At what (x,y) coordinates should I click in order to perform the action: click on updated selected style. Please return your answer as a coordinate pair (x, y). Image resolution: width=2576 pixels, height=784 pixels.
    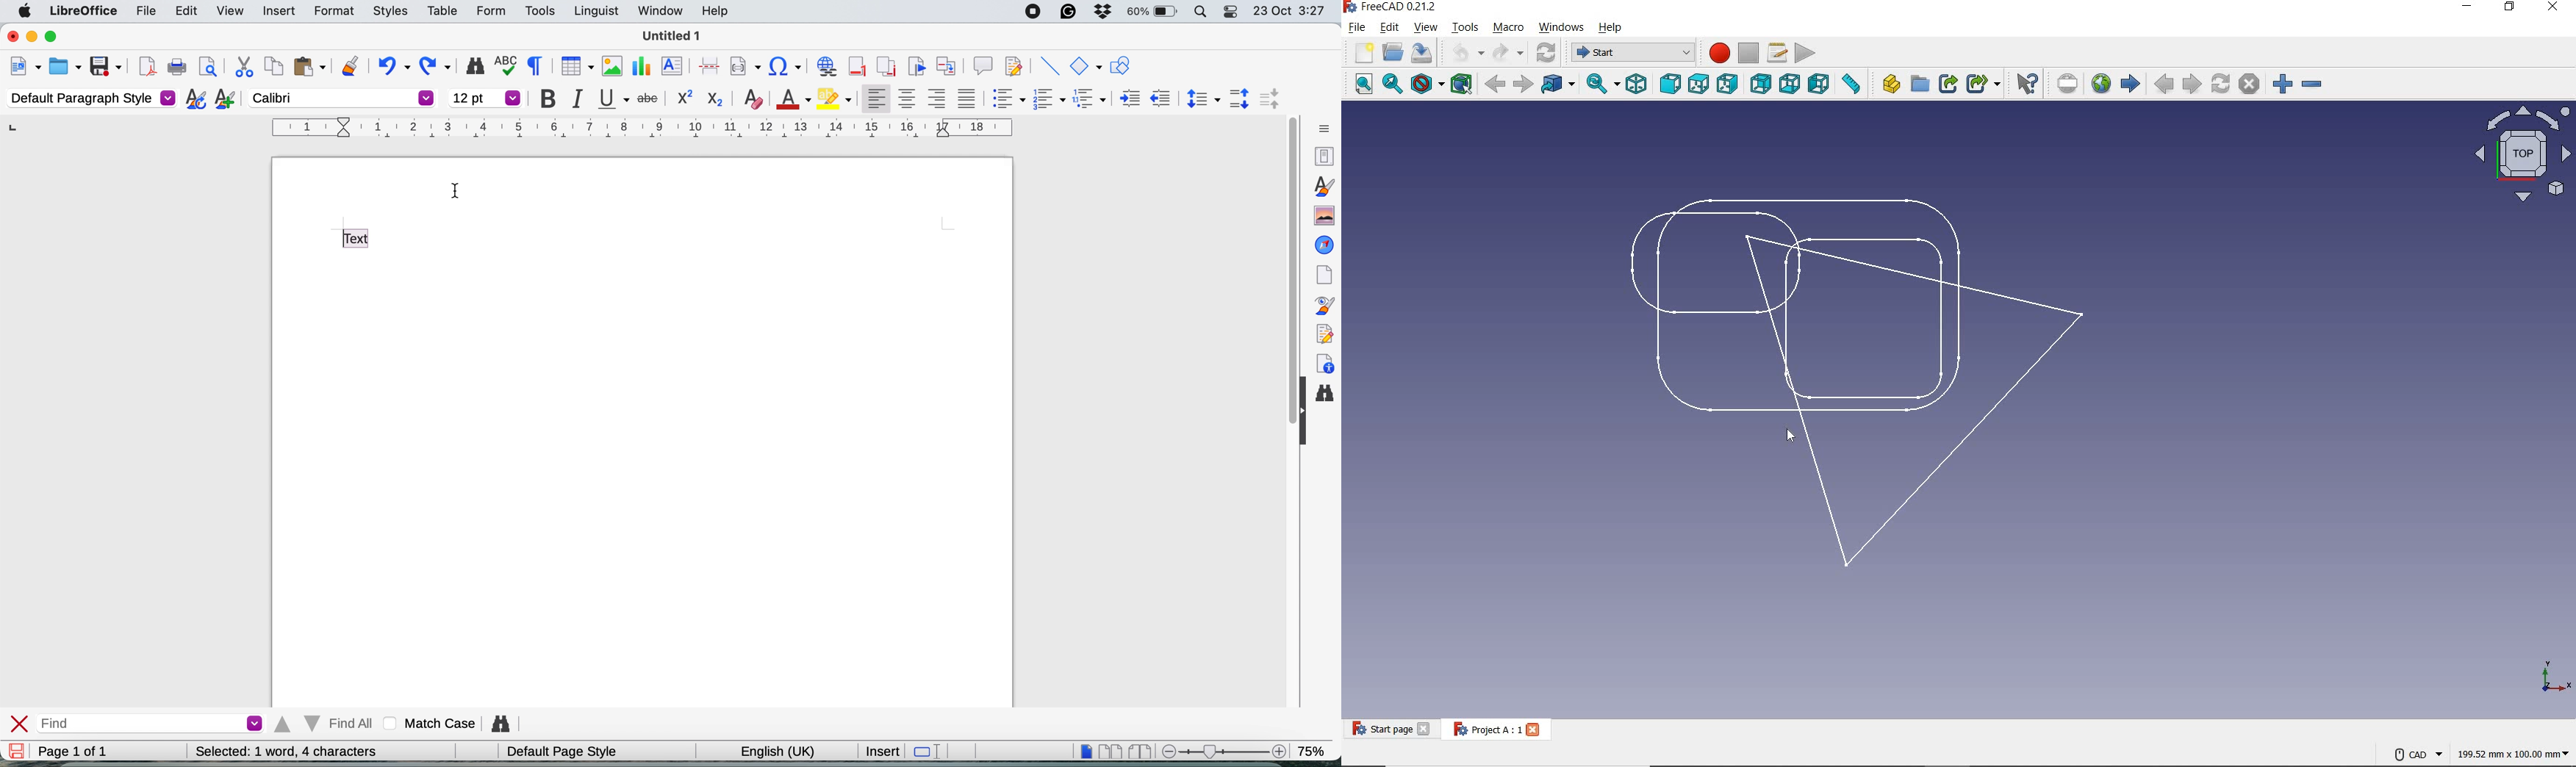
    Looking at the image, I should click on (193, 99).